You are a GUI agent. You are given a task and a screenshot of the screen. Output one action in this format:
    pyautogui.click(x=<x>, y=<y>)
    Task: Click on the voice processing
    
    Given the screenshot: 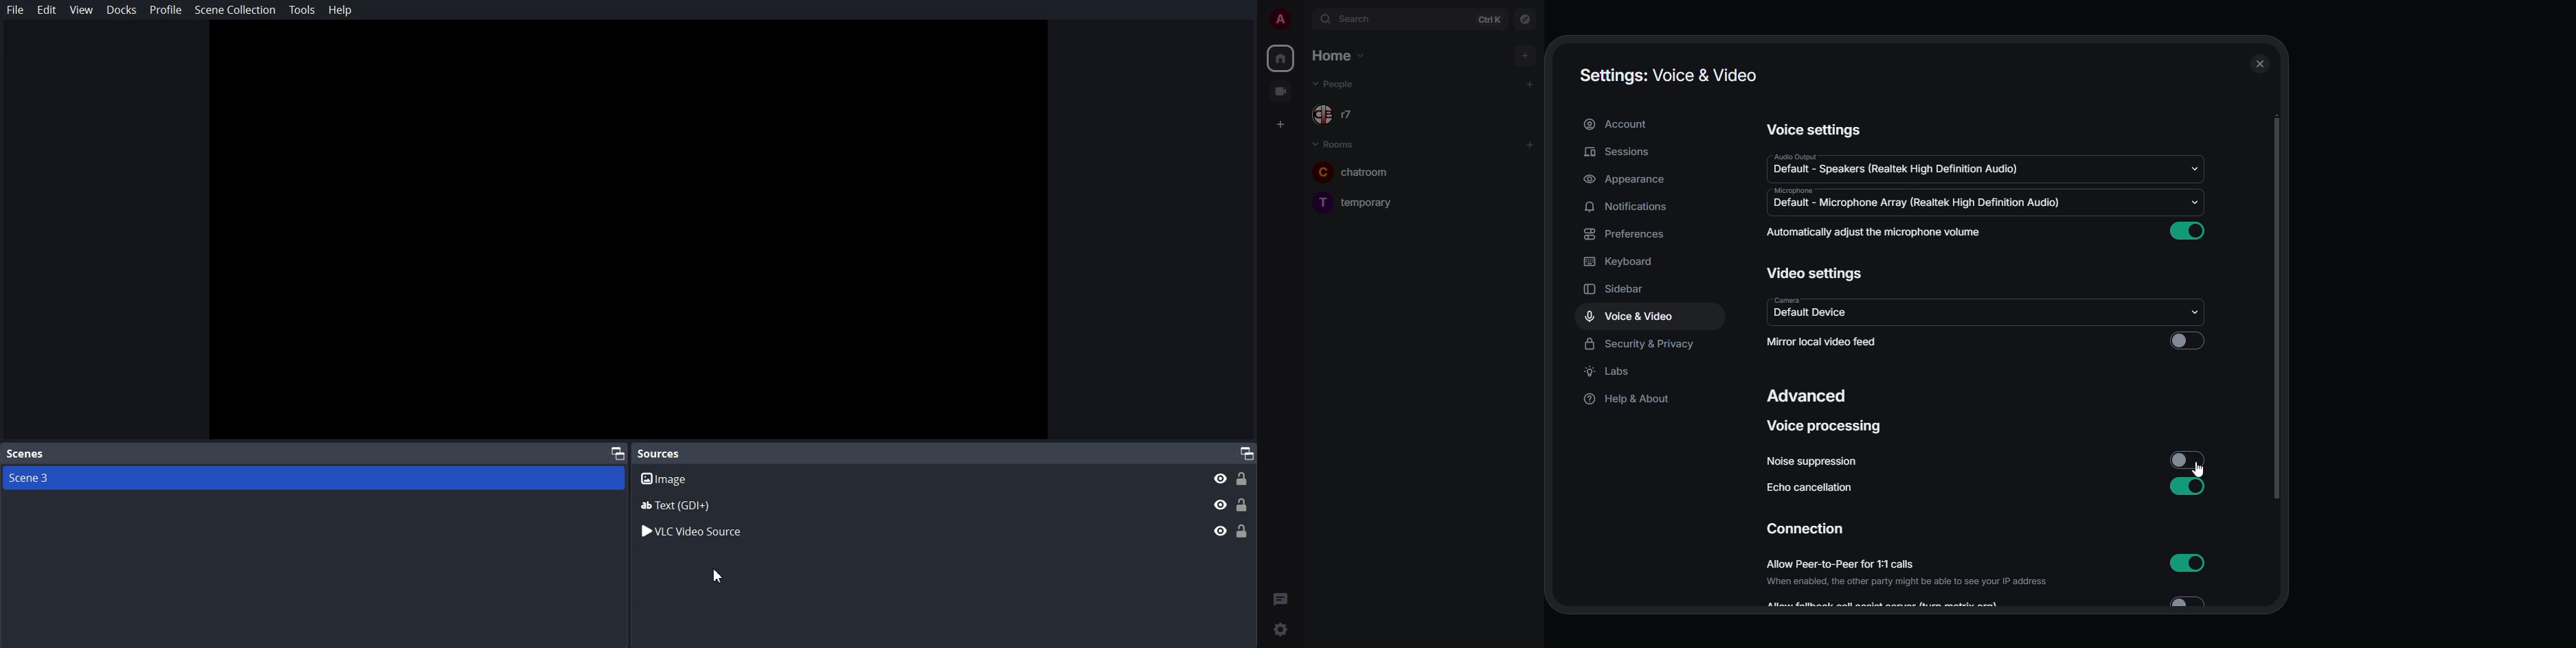 What is the action you would take?
    pyautogui.click(x=1827, y=429)
    